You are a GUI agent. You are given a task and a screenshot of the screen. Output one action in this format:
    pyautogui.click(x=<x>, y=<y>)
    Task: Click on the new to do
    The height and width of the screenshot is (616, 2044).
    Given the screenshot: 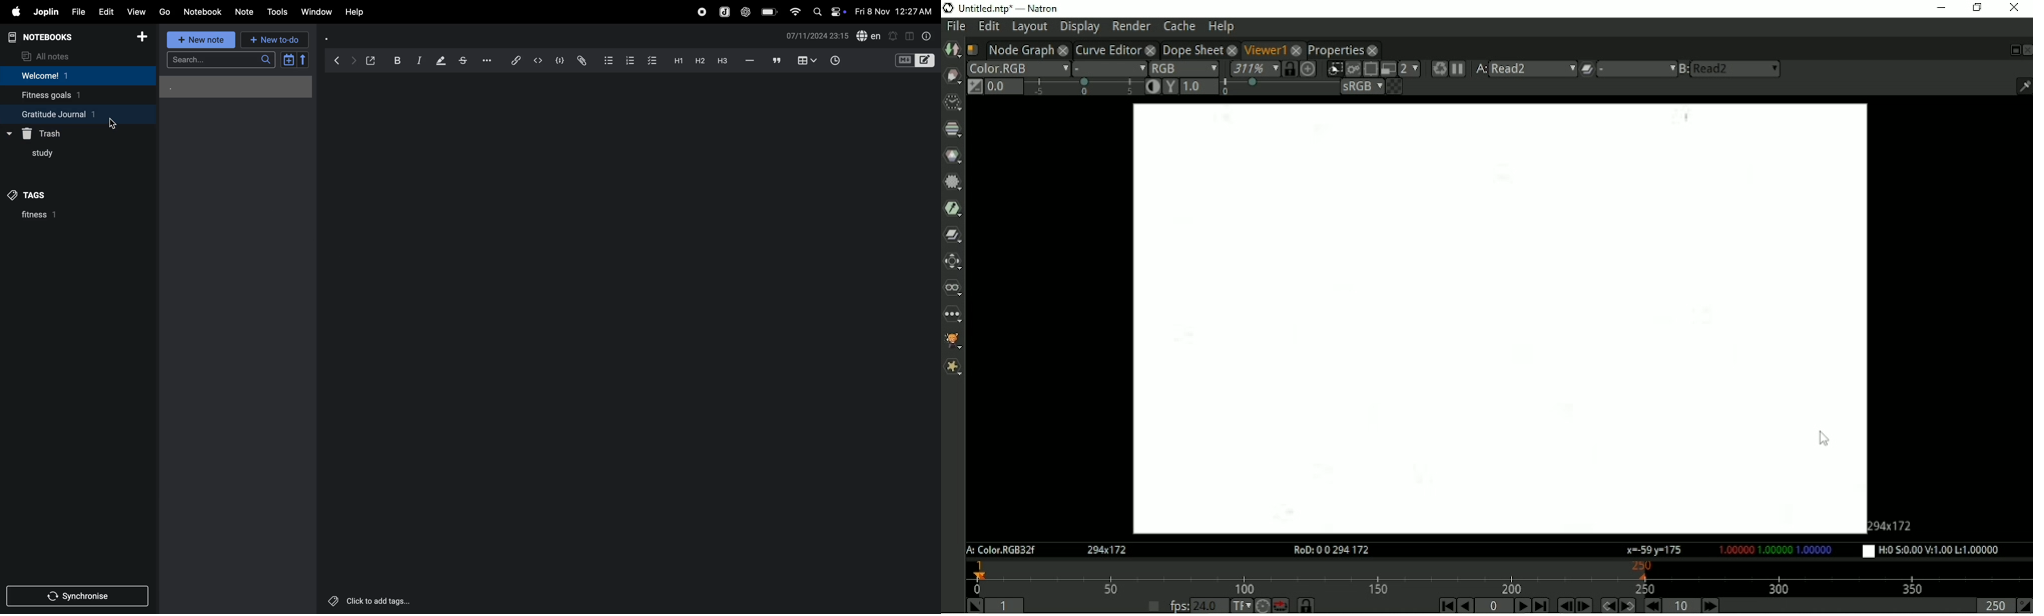 What is the action you would take?
    pyautogui.click(x=272, y=39)
    